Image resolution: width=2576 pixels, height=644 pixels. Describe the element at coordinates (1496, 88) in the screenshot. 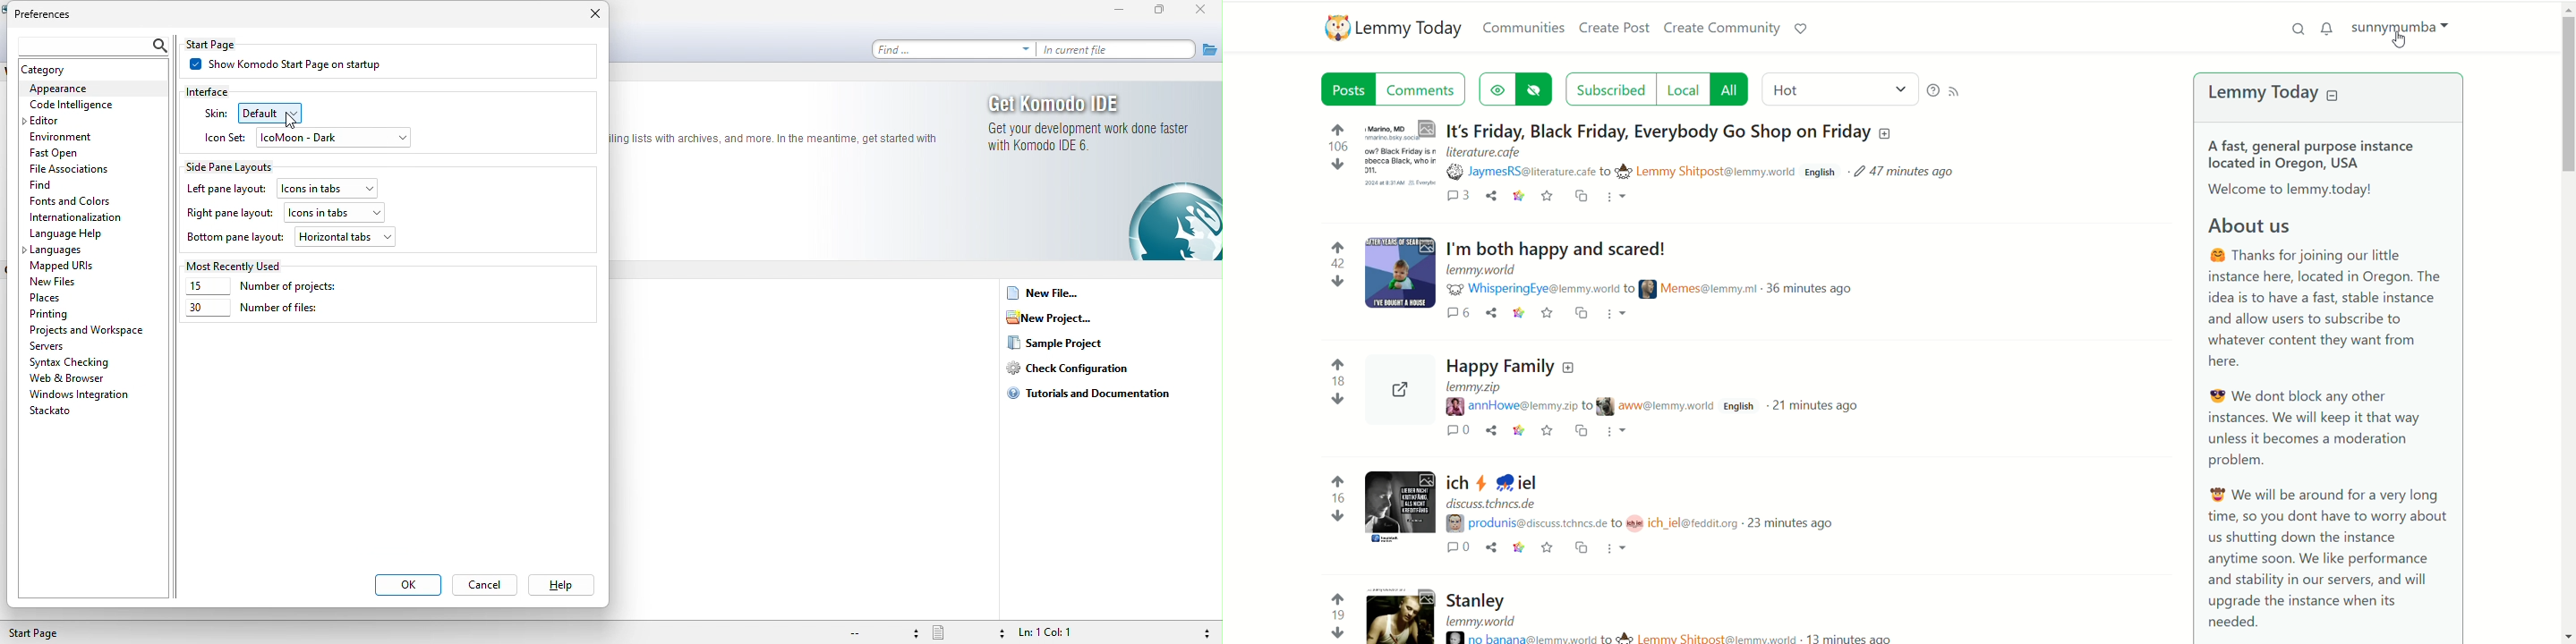

I see `show hidden posts` at that location.